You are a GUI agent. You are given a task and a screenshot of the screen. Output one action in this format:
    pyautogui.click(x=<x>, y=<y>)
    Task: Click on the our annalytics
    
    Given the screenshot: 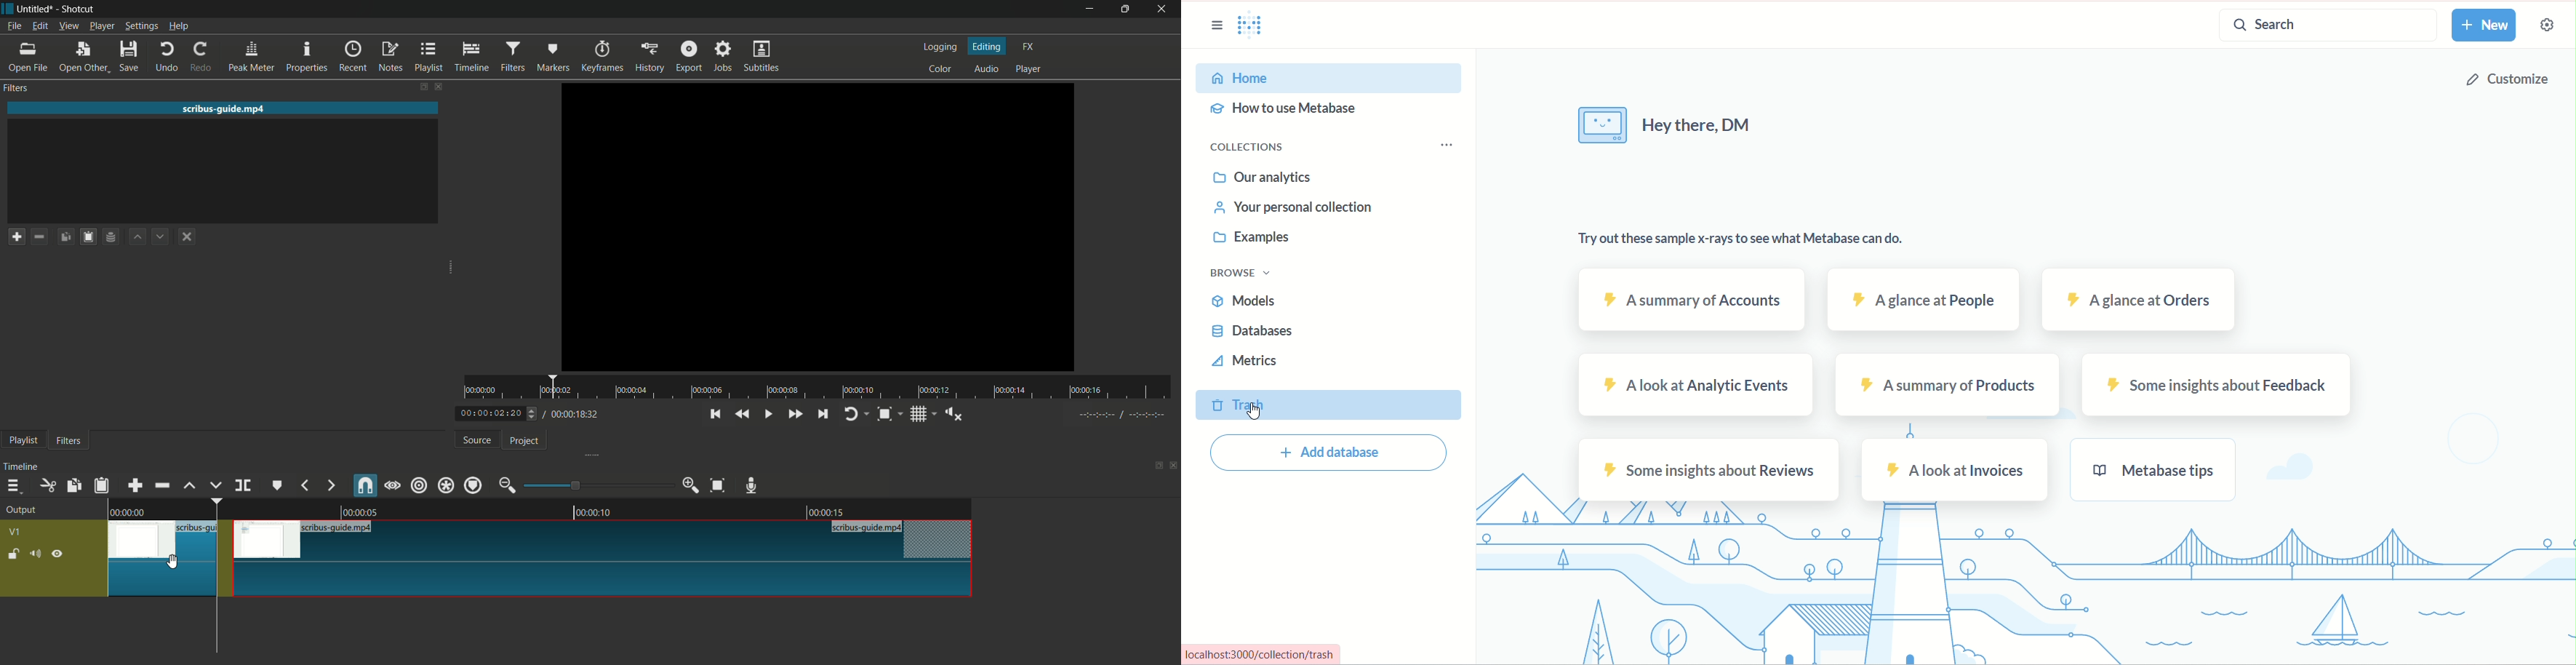 What is the action you would take?
    pyautogui.click(x=1266, y=176)
    